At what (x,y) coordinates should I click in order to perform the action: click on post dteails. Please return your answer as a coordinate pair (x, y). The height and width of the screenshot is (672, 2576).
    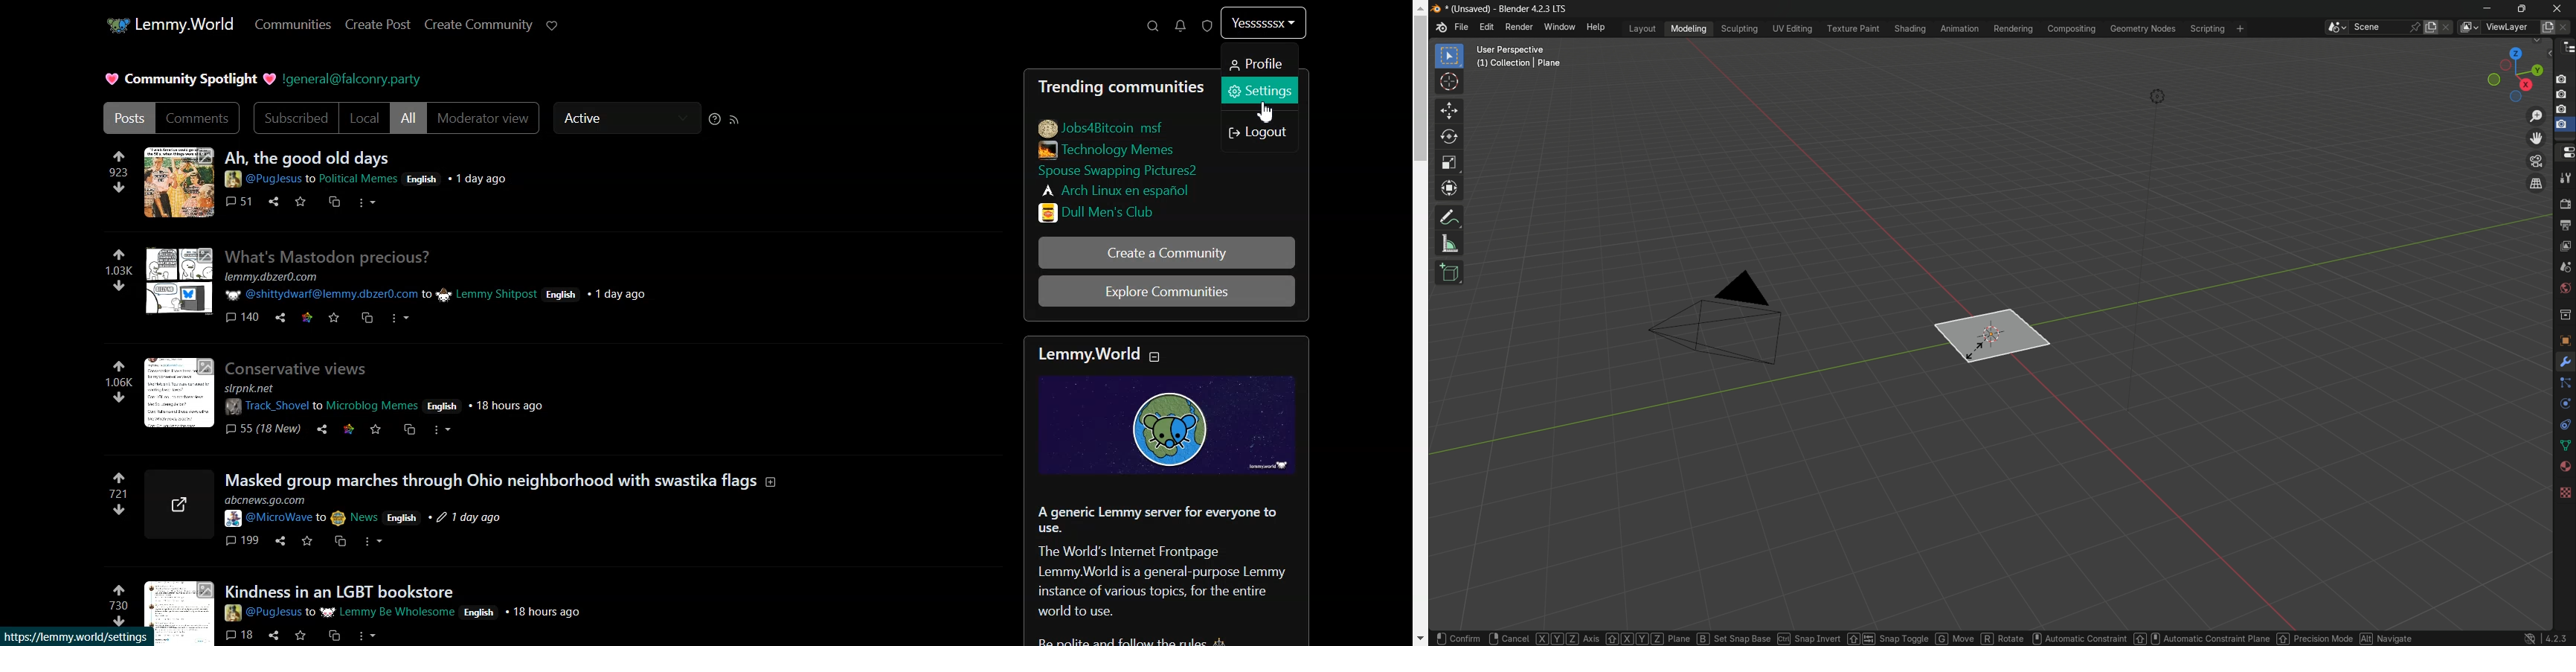
    Looking at the image, I should click on (443, 287).